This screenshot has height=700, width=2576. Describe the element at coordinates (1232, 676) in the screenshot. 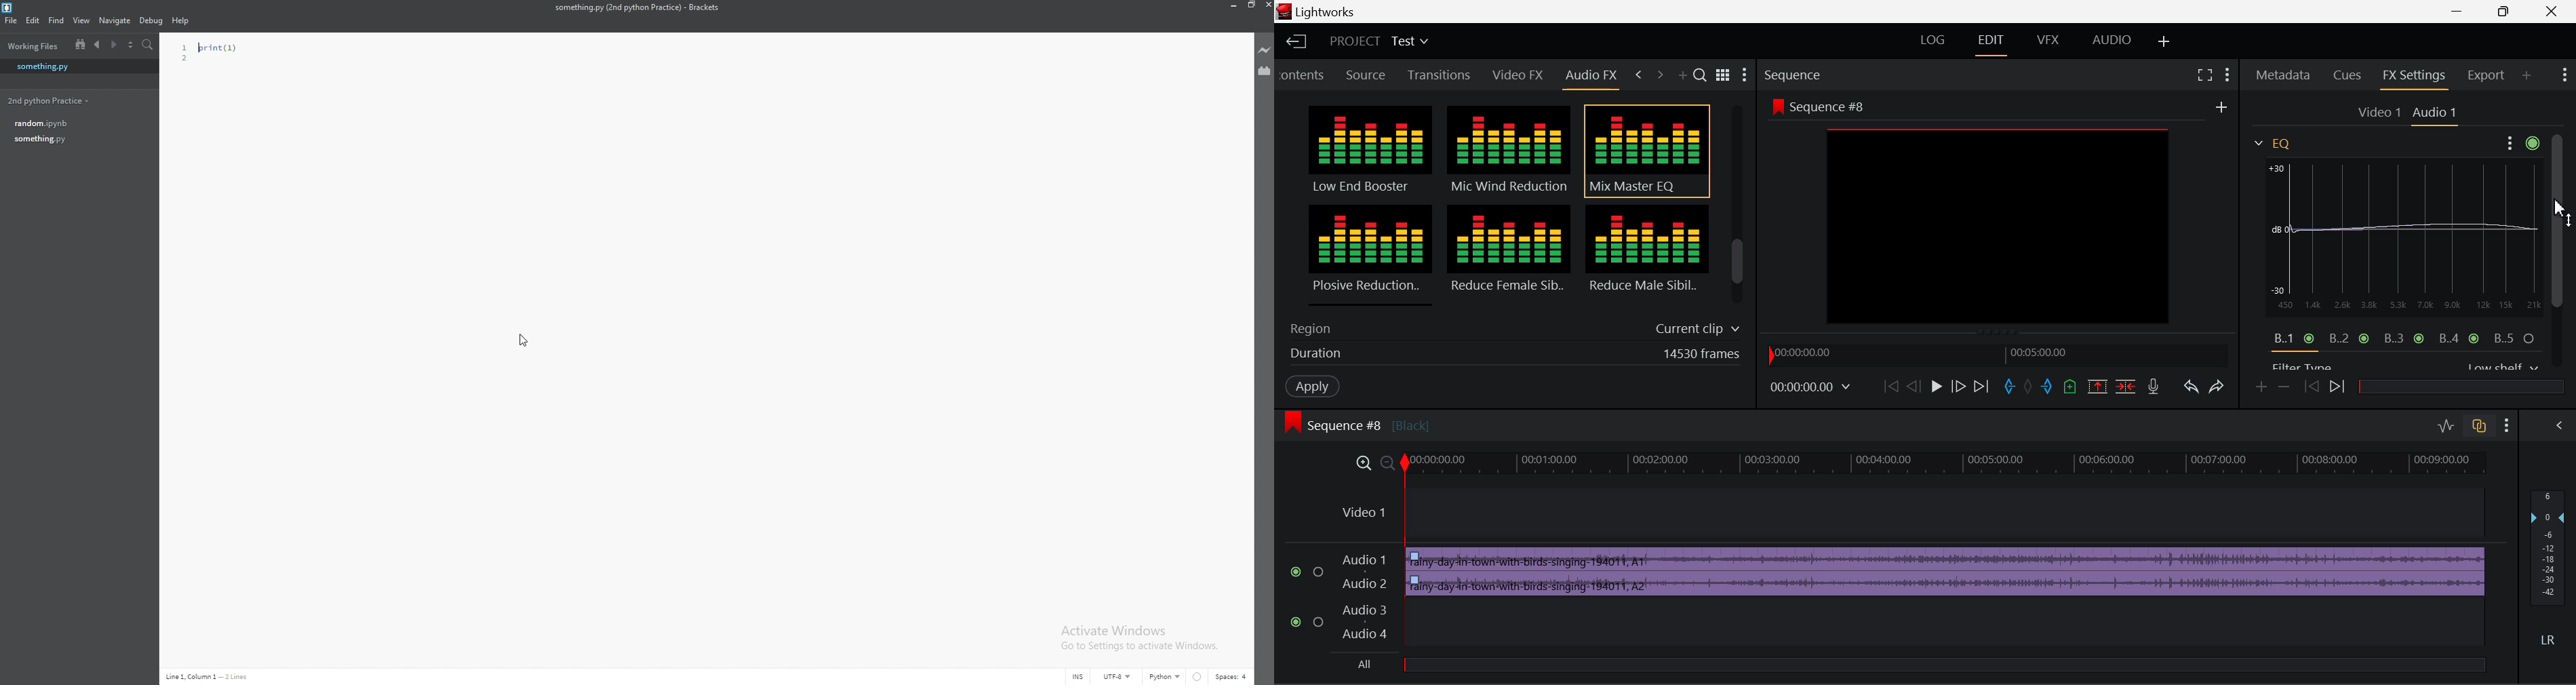

I see `spaces: 4` at that location.